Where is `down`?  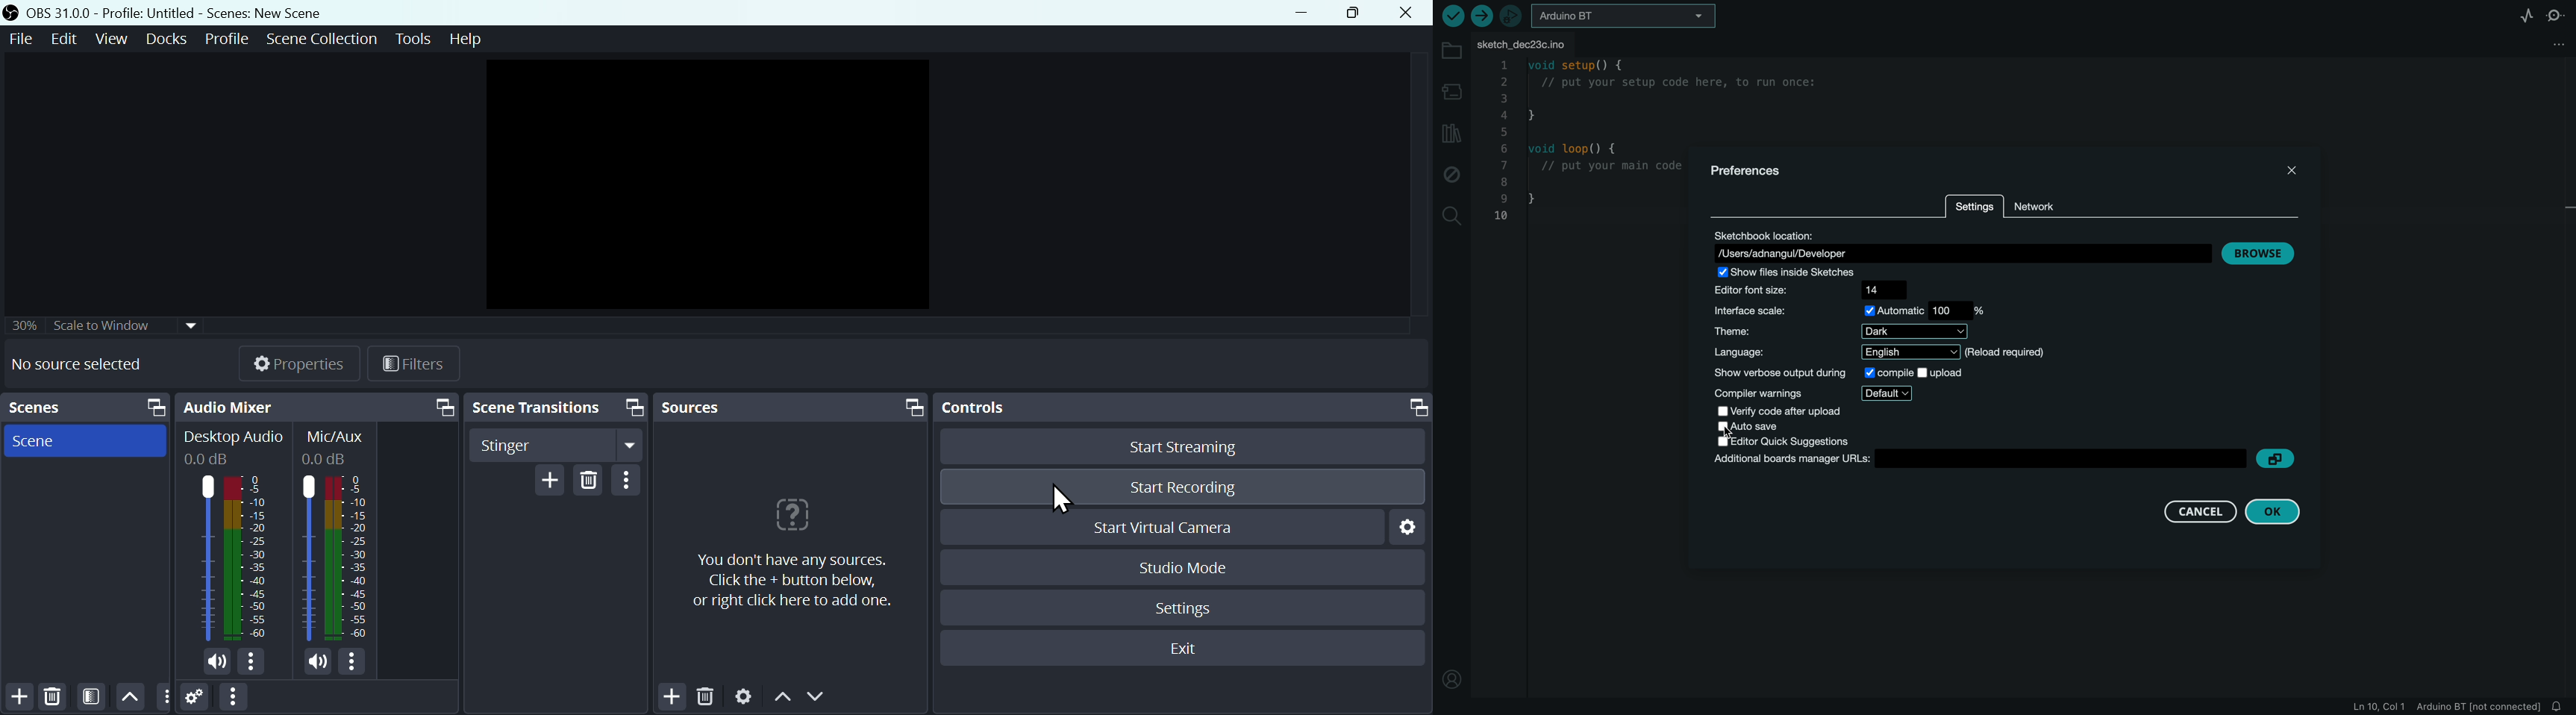
down is located at coordinates (819, 696).